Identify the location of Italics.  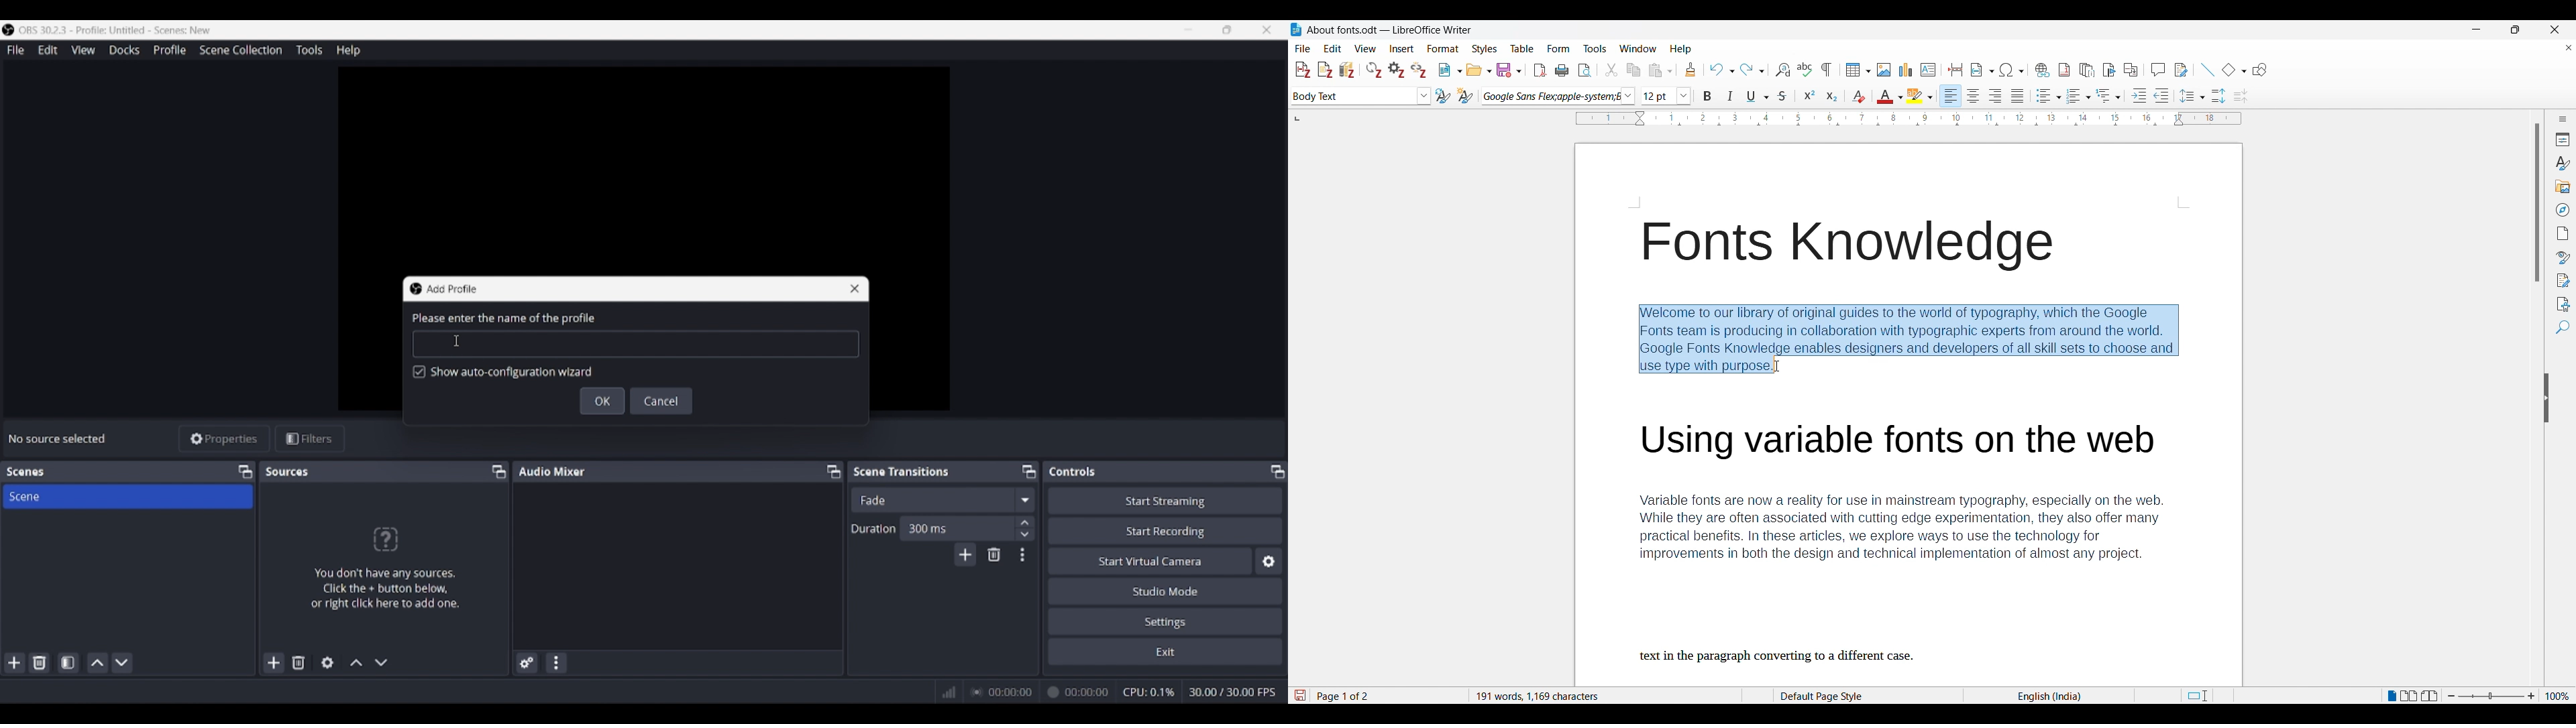
(1730, 96).